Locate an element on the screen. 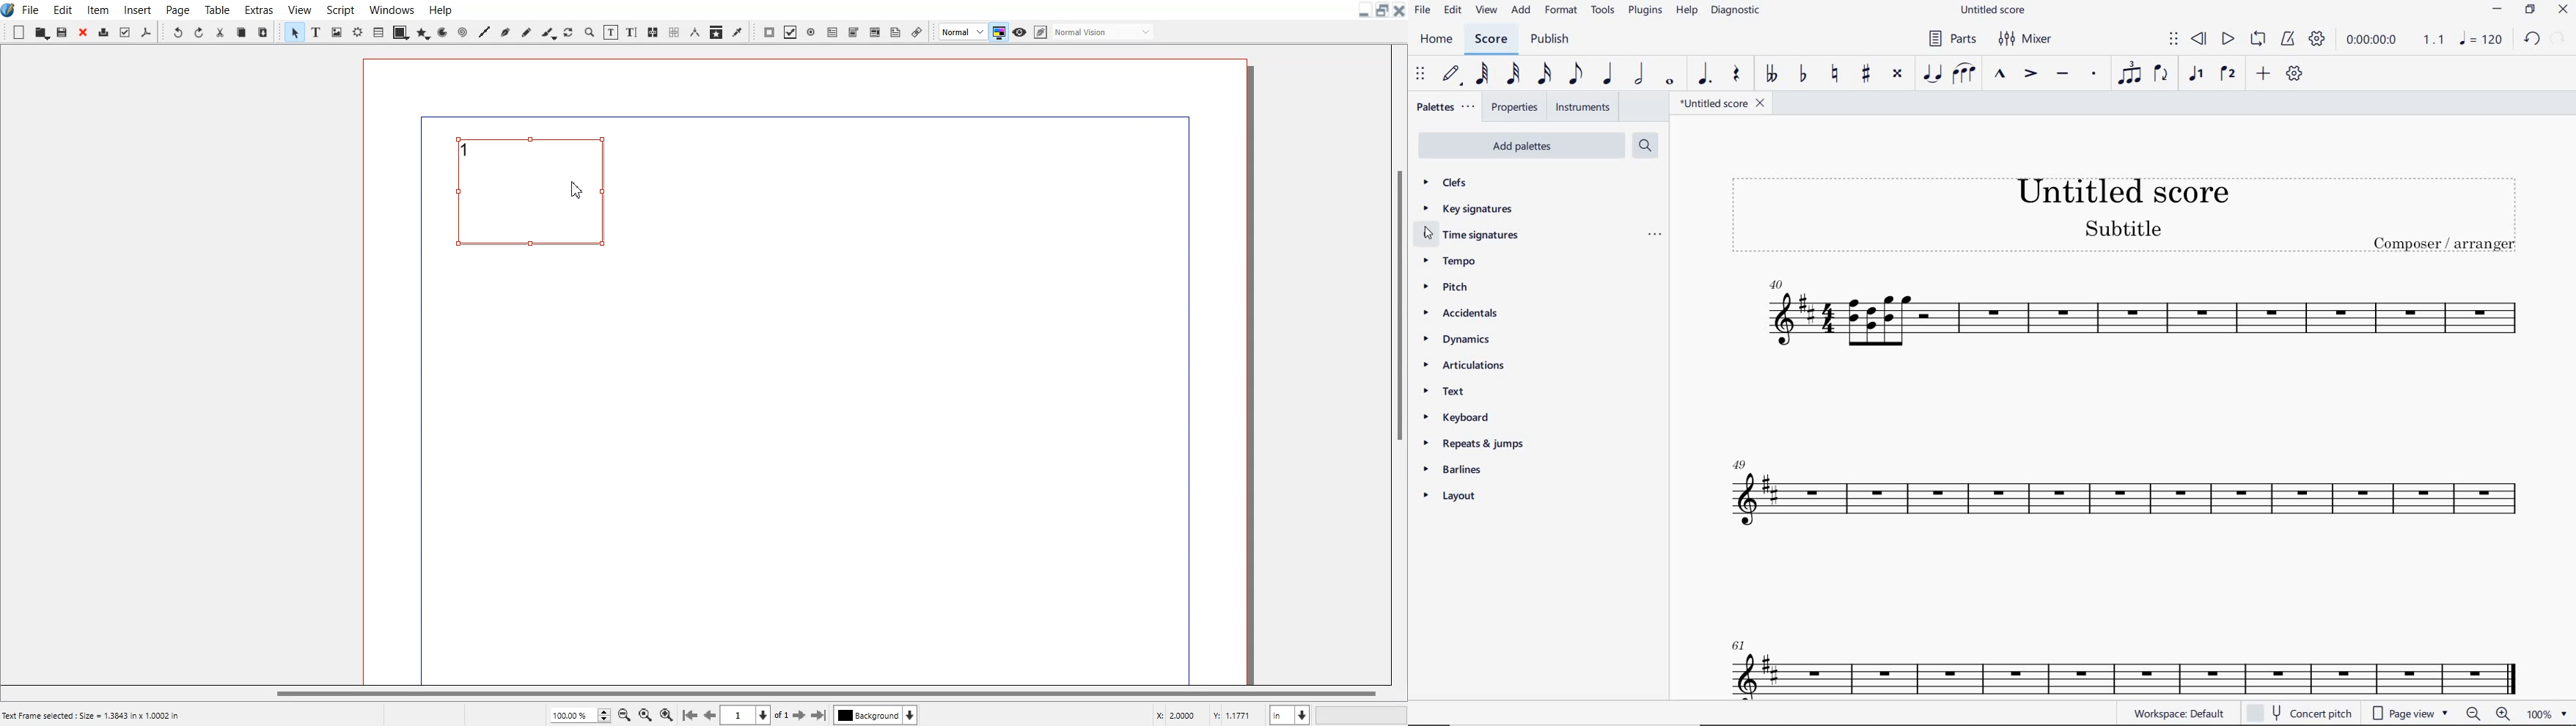 The image size is (2576, 728). FILE is located at coordinates (1422, 11).